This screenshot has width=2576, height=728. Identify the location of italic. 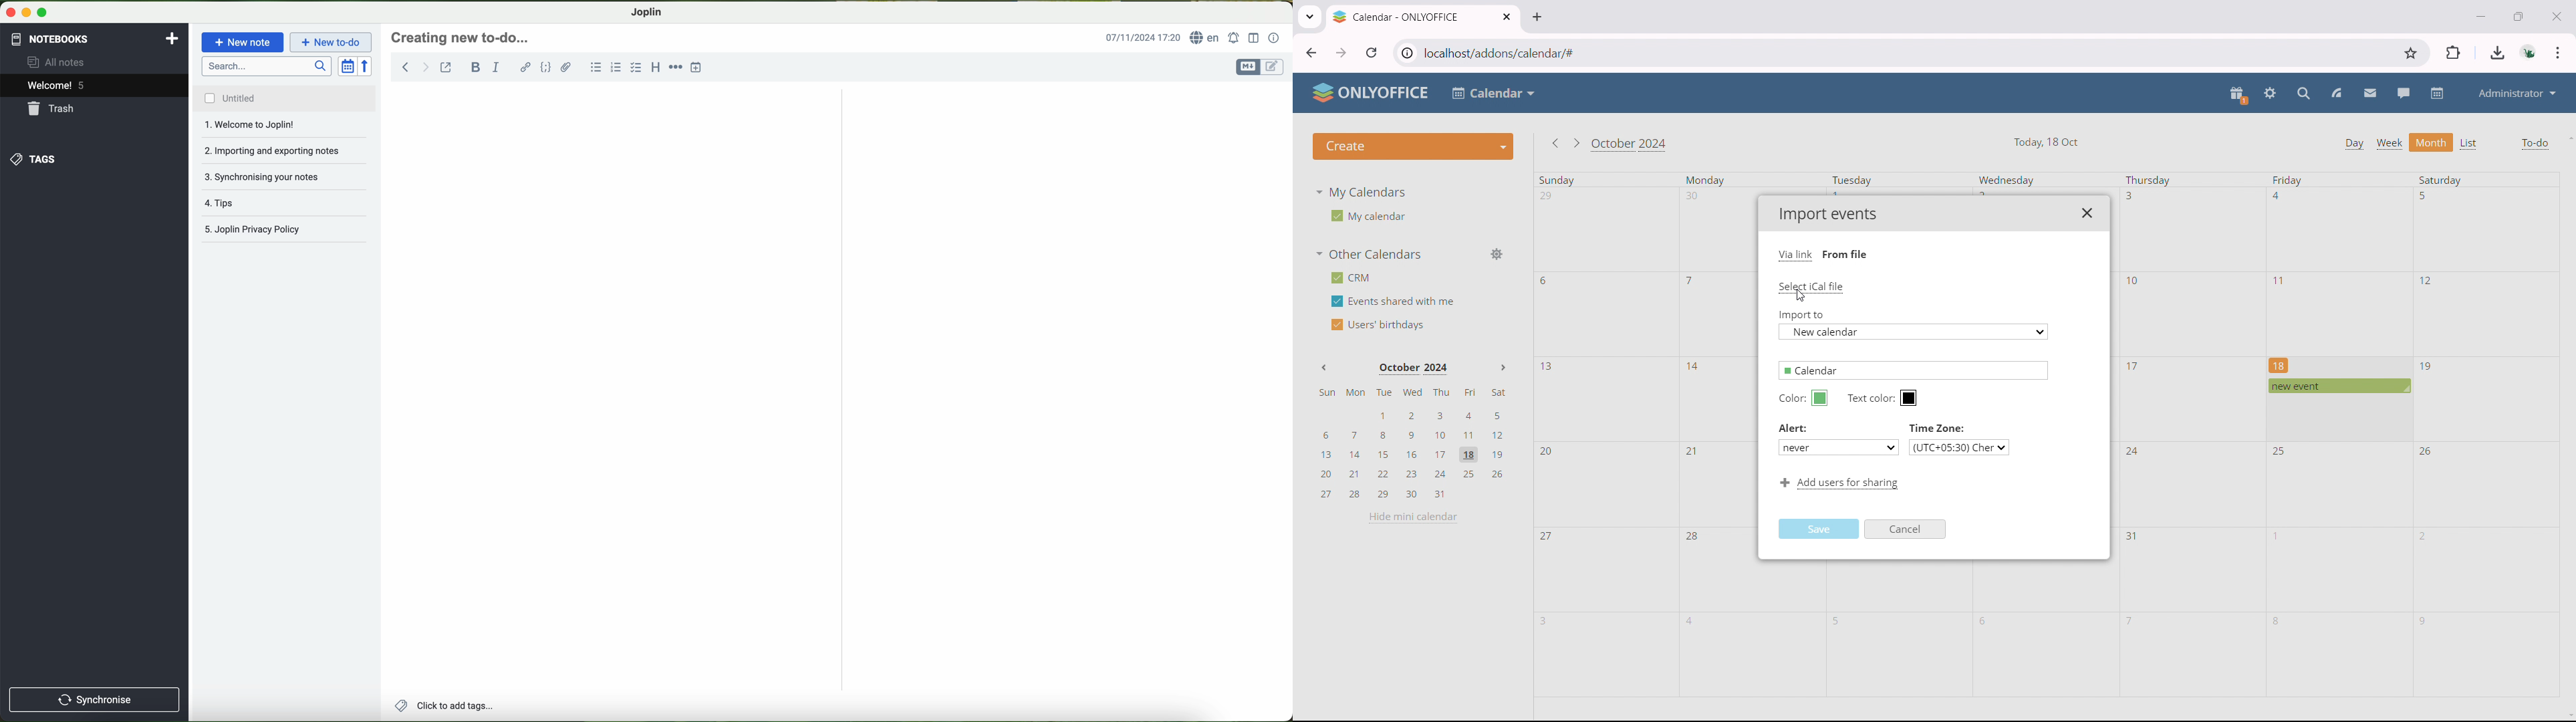
(494, 68).